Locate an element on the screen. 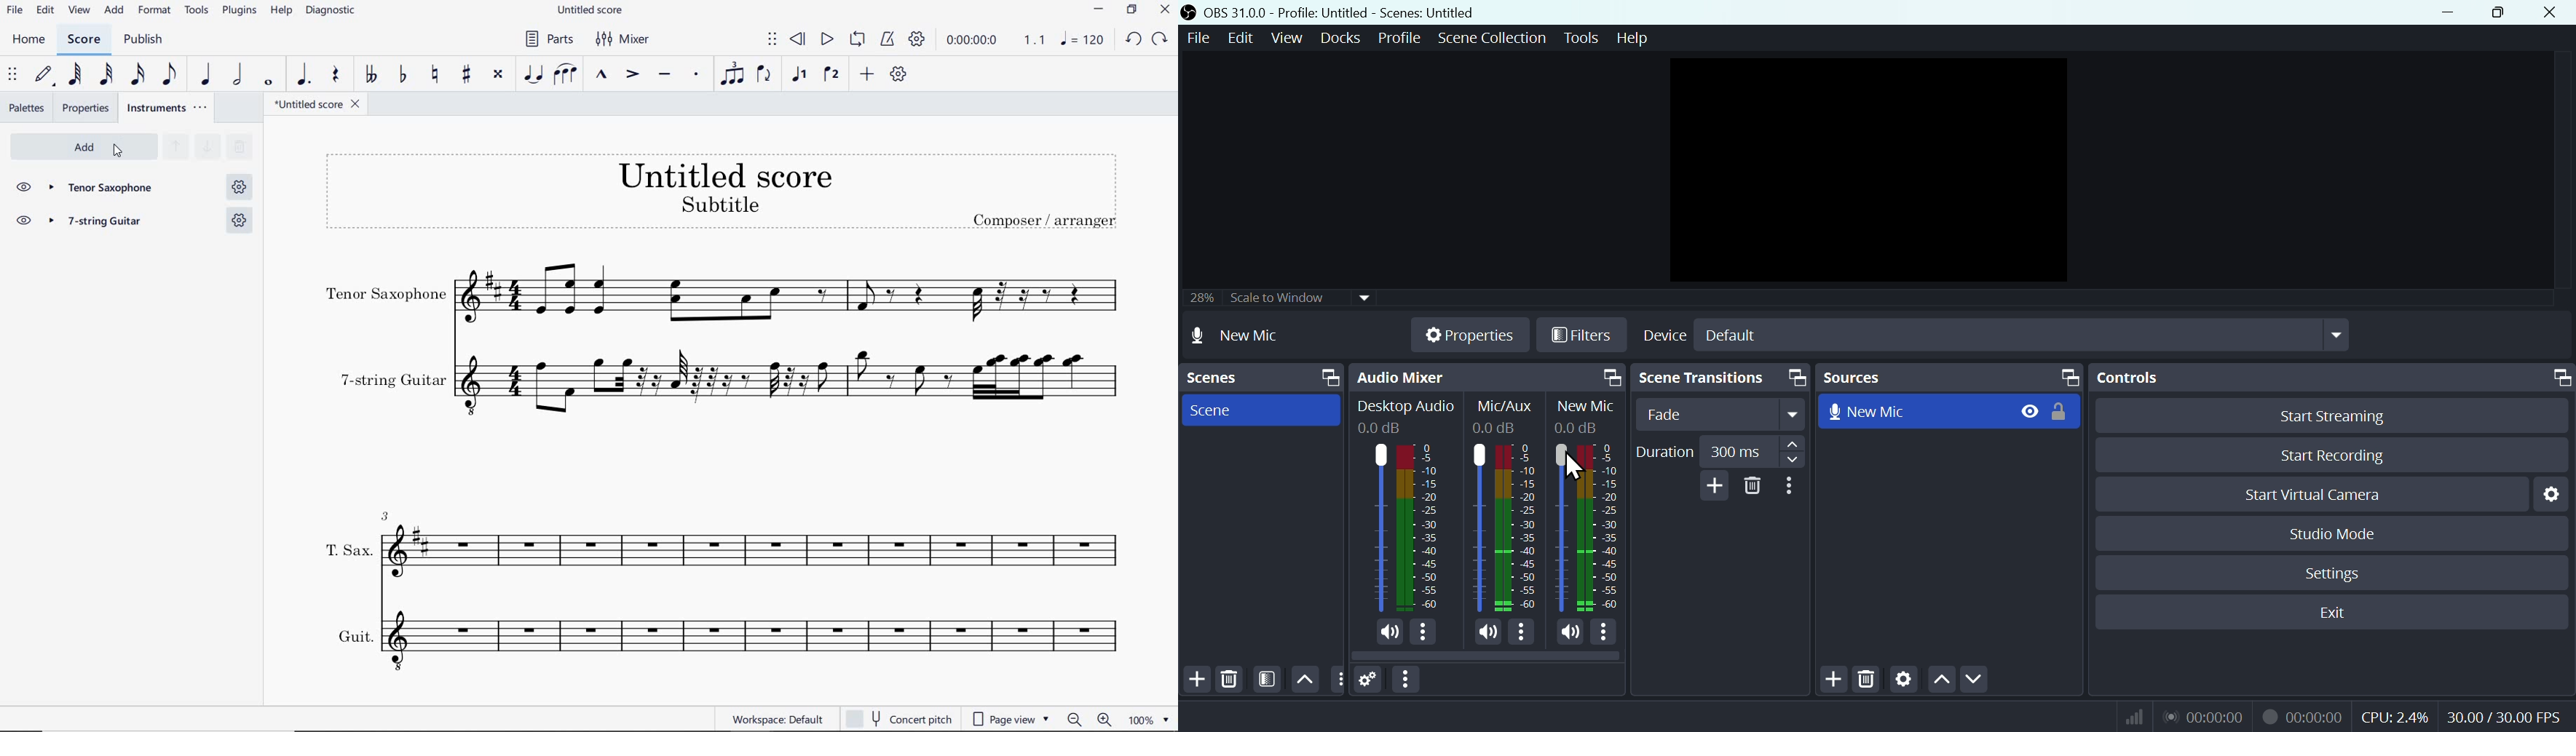 The image size is (2576, 756). (un)mute is located at coordinates (1484, 634).